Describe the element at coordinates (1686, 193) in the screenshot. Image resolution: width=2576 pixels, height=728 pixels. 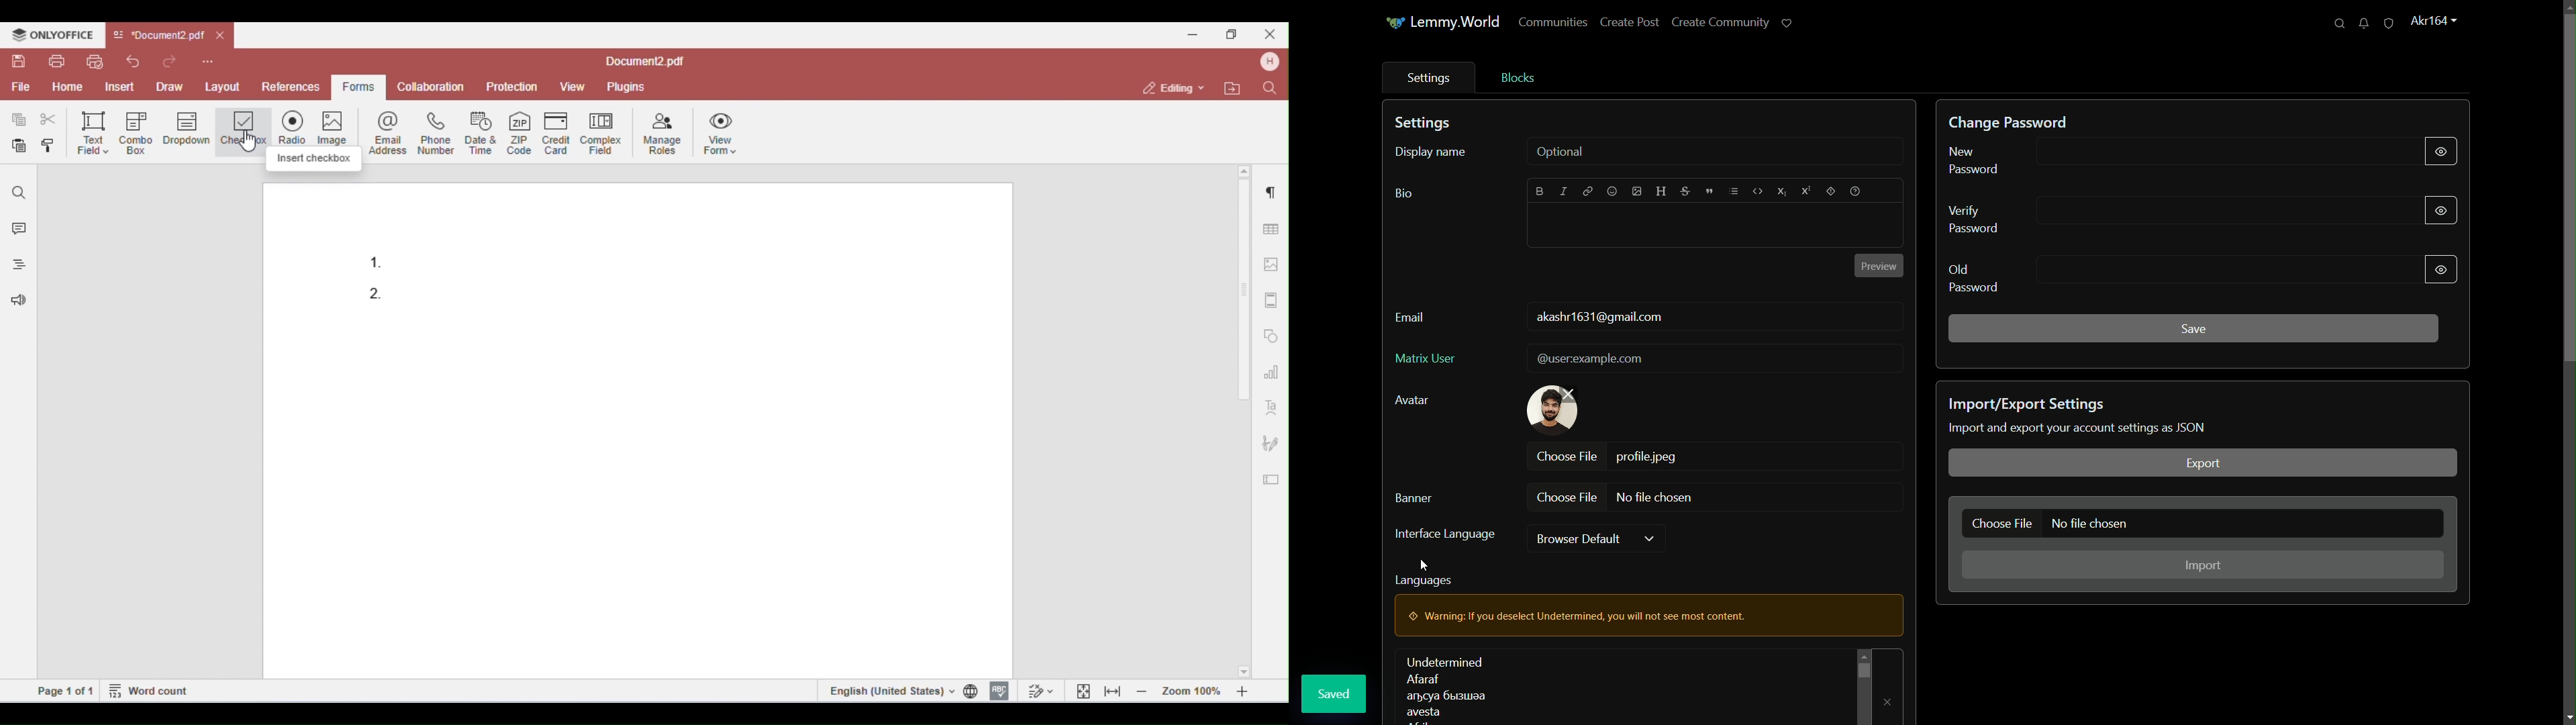
I see `strikethrough` at that location.